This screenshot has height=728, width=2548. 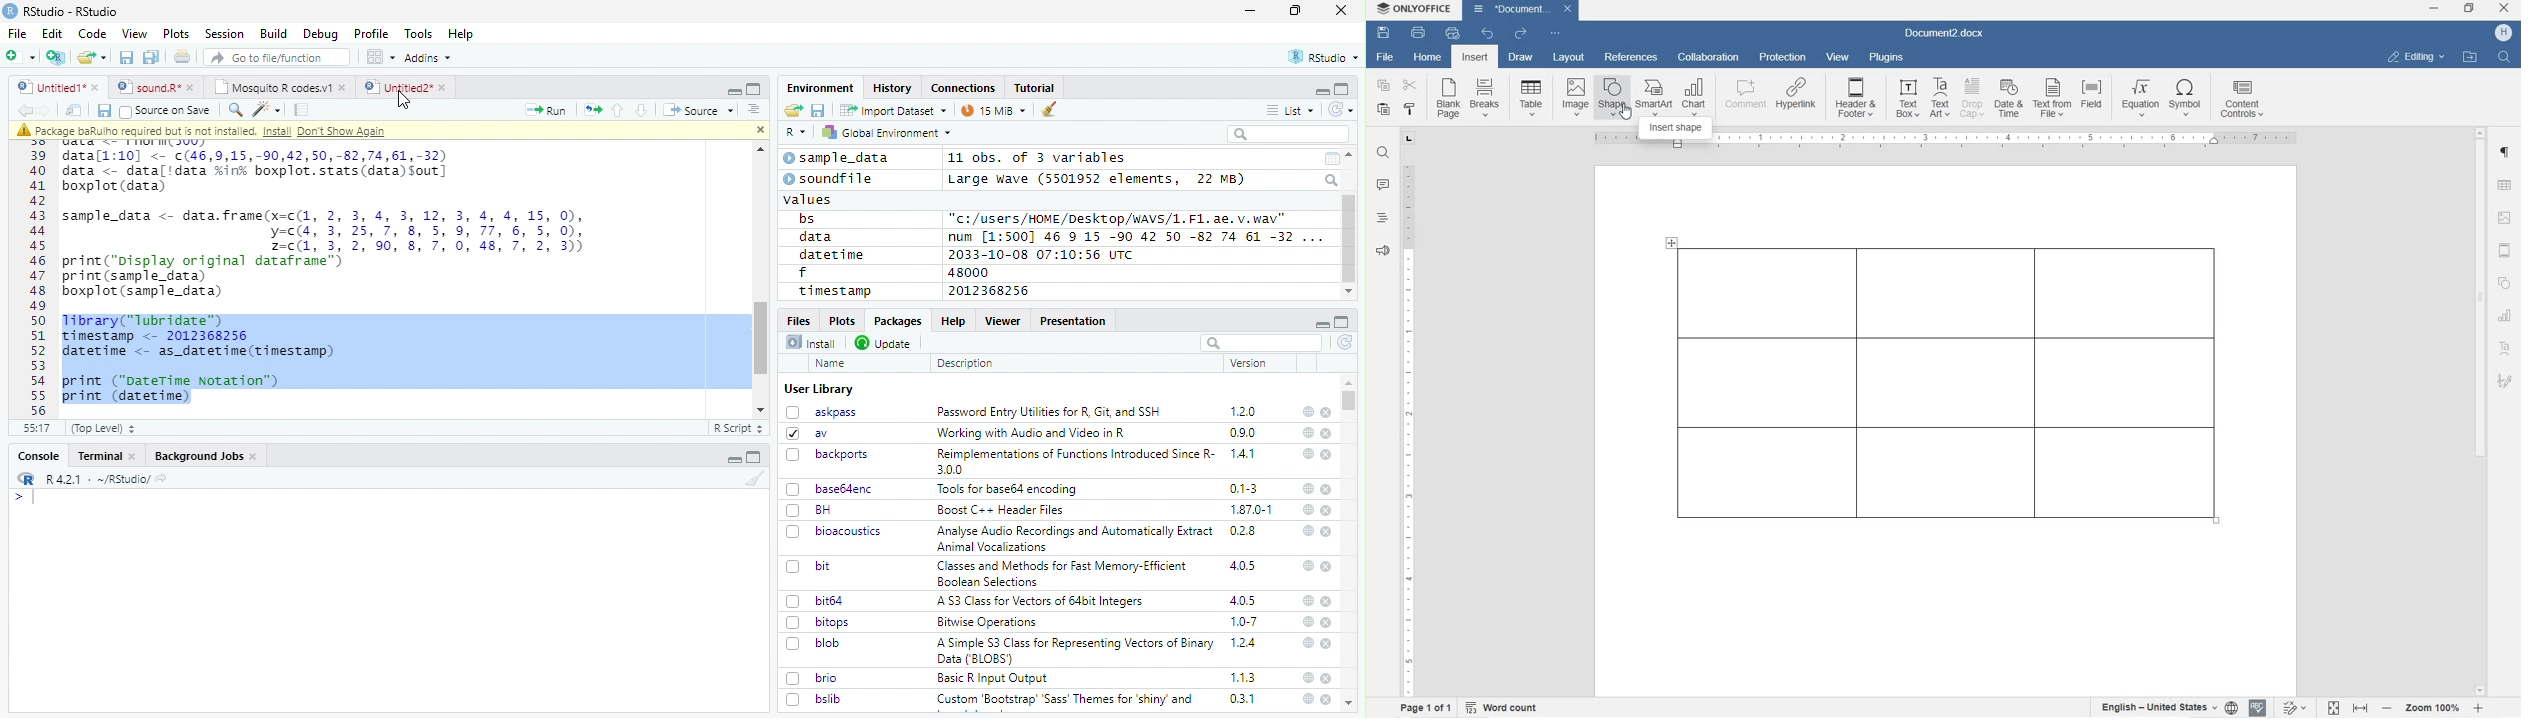 What do you see at coordinates (1009, 489) in the screenshot?
I see `Tools for baseb4 encoding` at bounding box center [1009, 489].